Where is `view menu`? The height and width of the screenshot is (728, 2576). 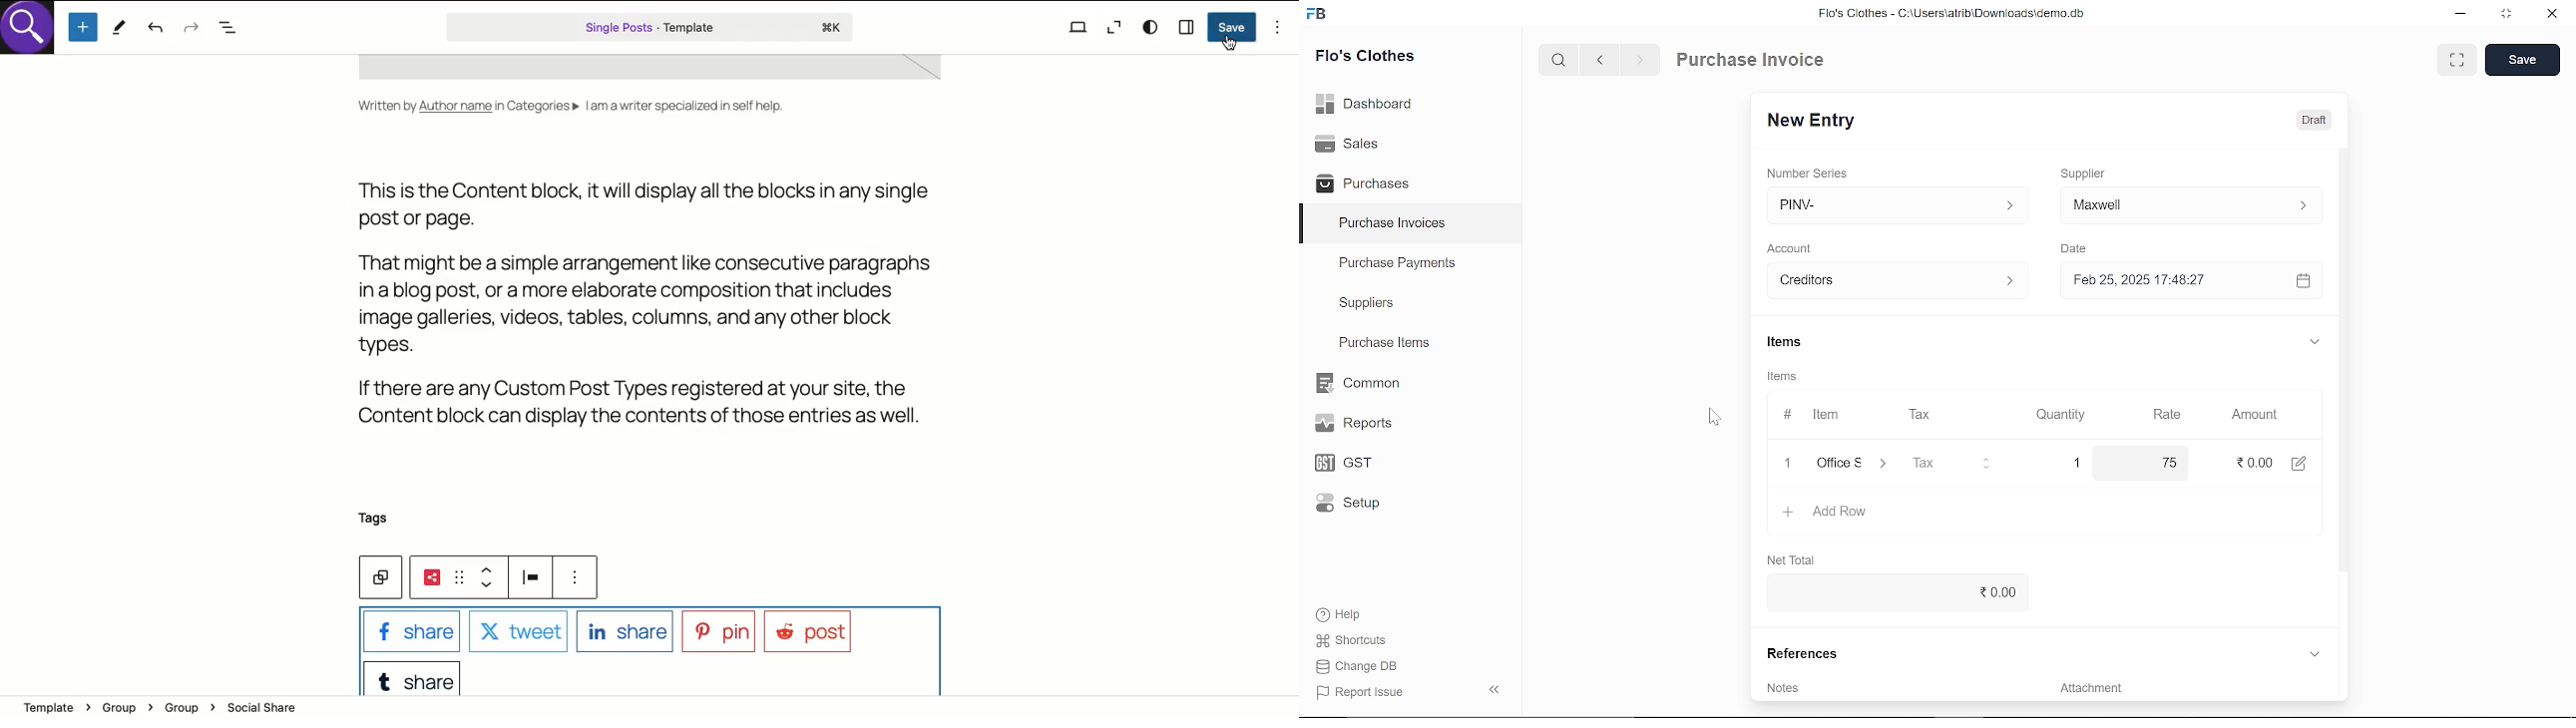 view menu is located at coordinates (582, 581).